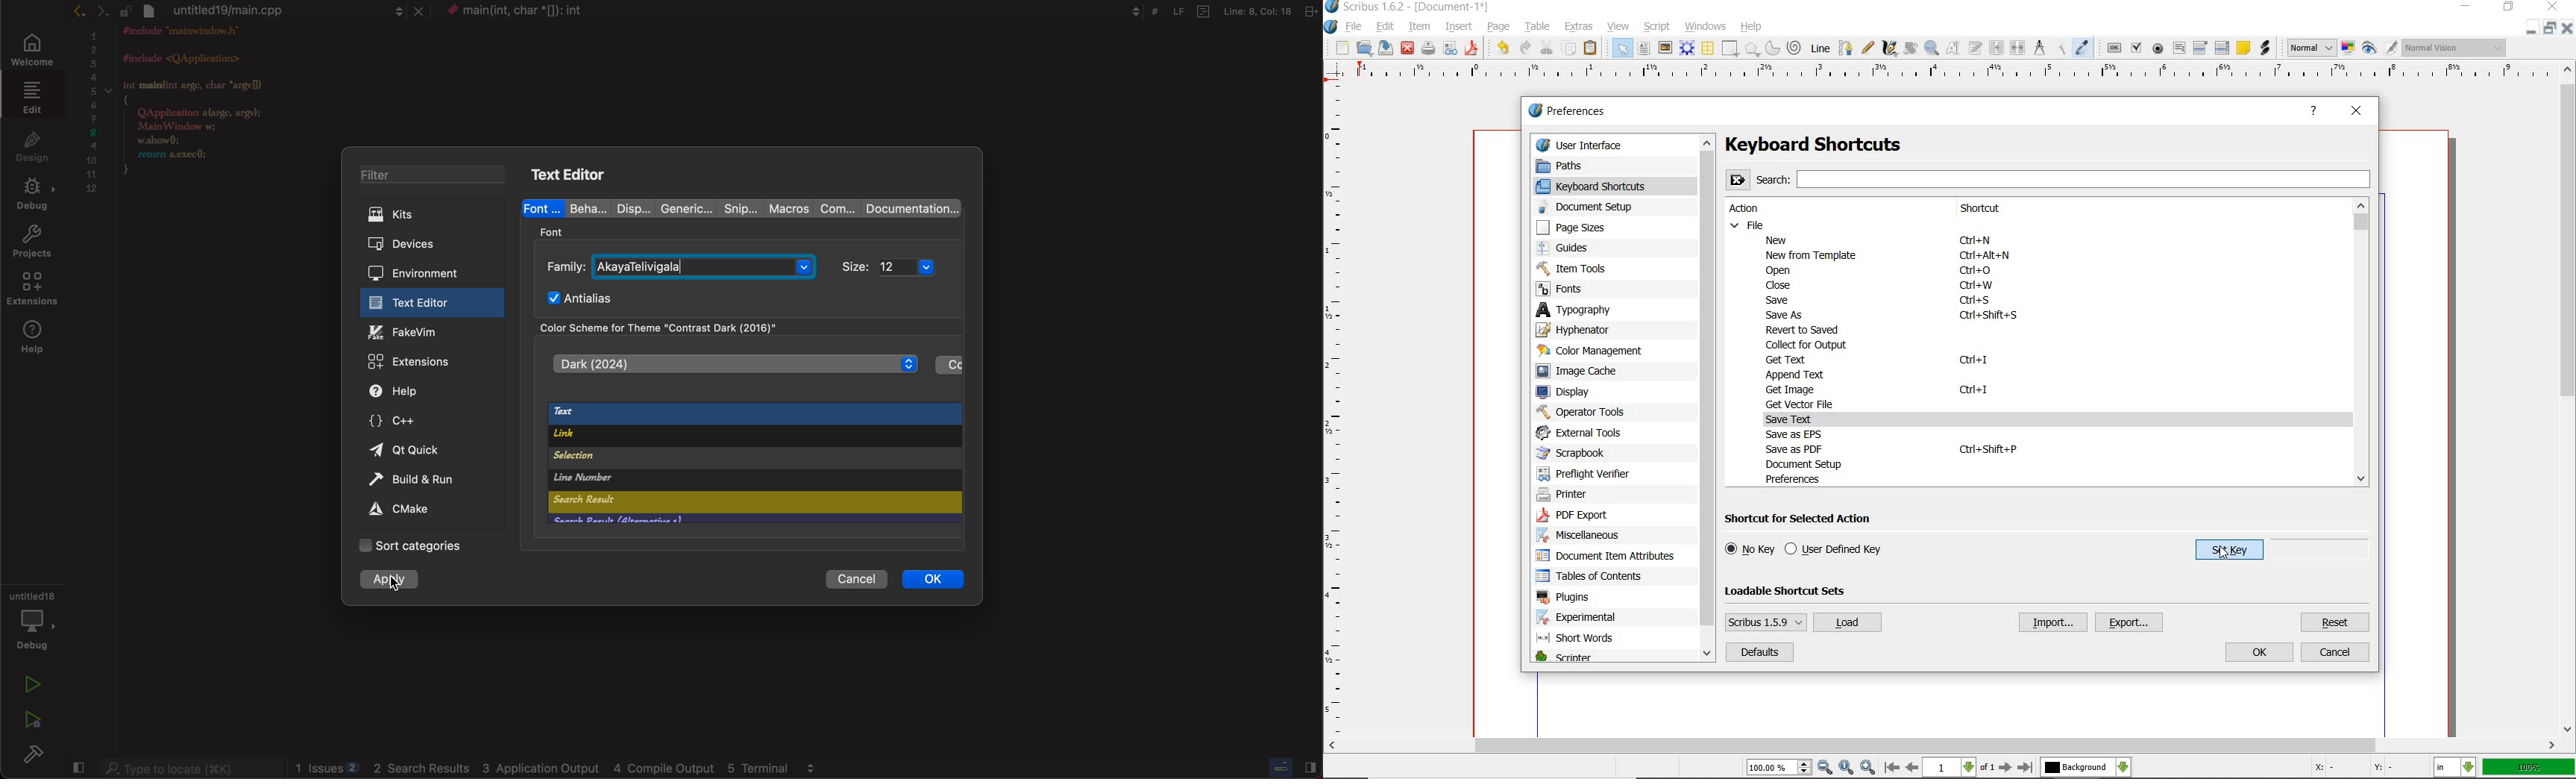  Describe the element at coordinates (1295, 768) in the screenshot. I see `close sidebar` at that location.